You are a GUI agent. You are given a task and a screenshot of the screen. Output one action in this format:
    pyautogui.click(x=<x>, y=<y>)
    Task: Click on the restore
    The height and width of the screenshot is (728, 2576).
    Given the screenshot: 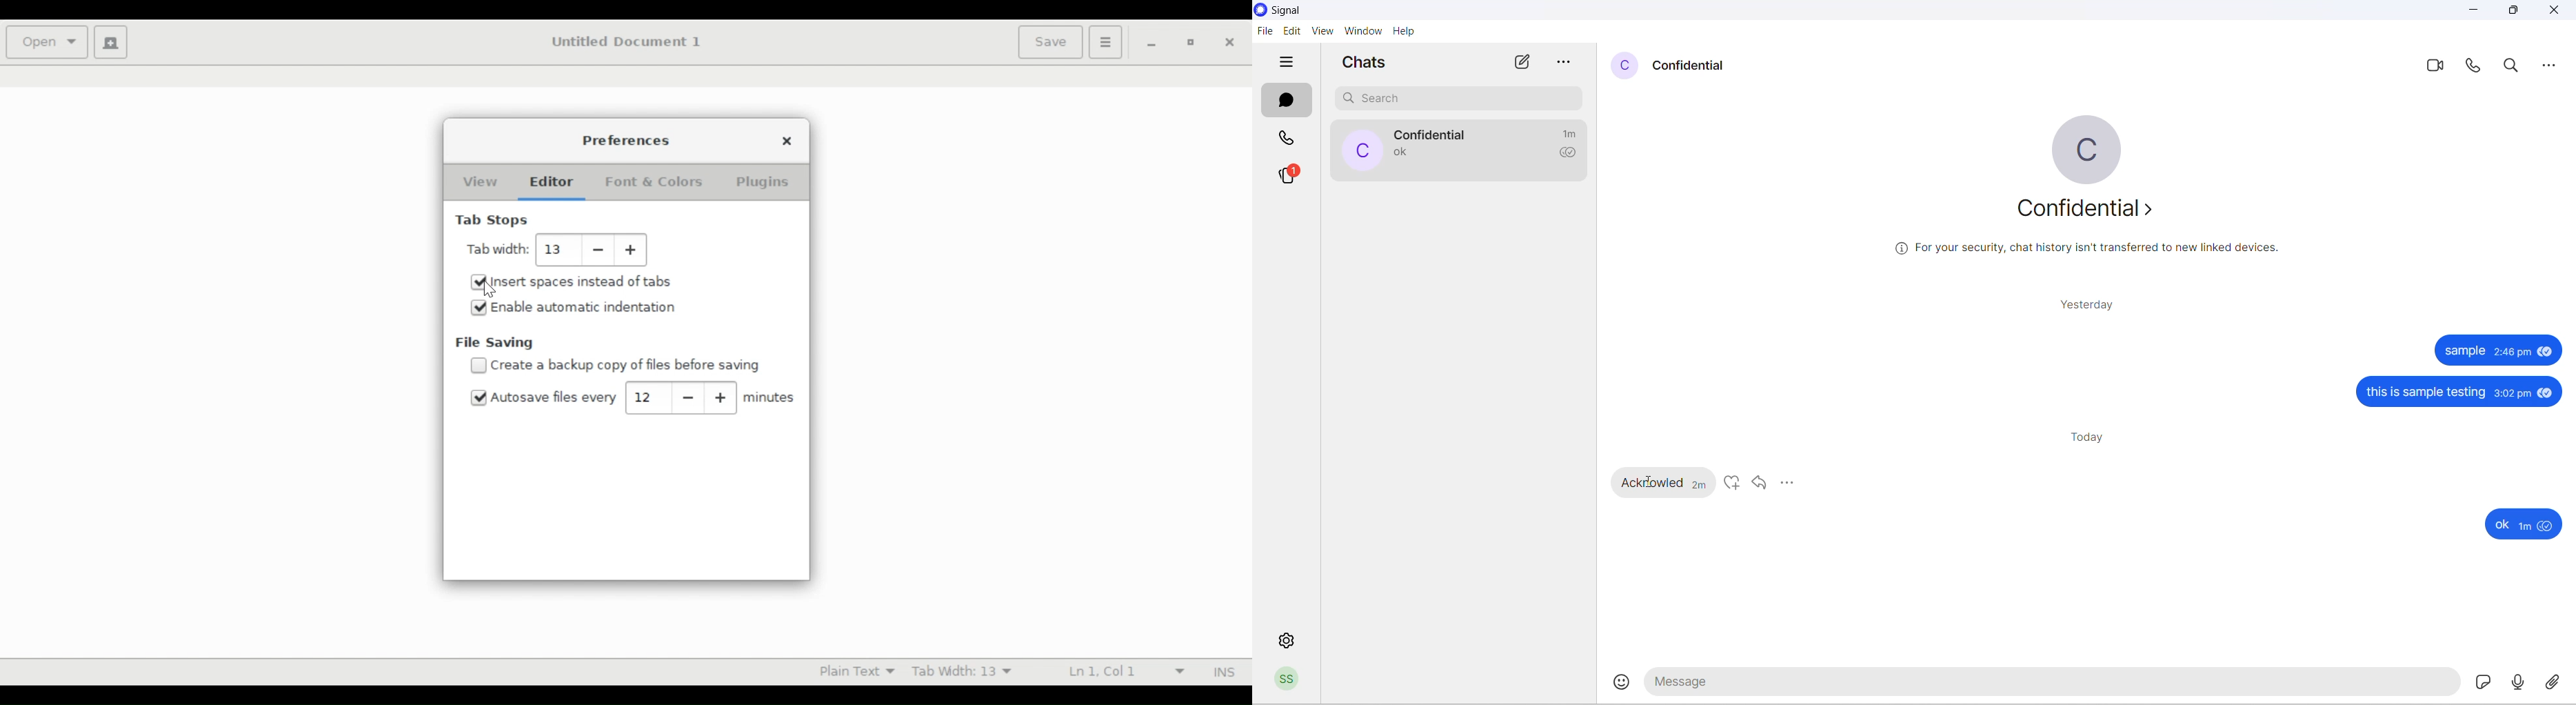 What is the action you would take?
    pyautogui.click(x=1189, y=42)
    